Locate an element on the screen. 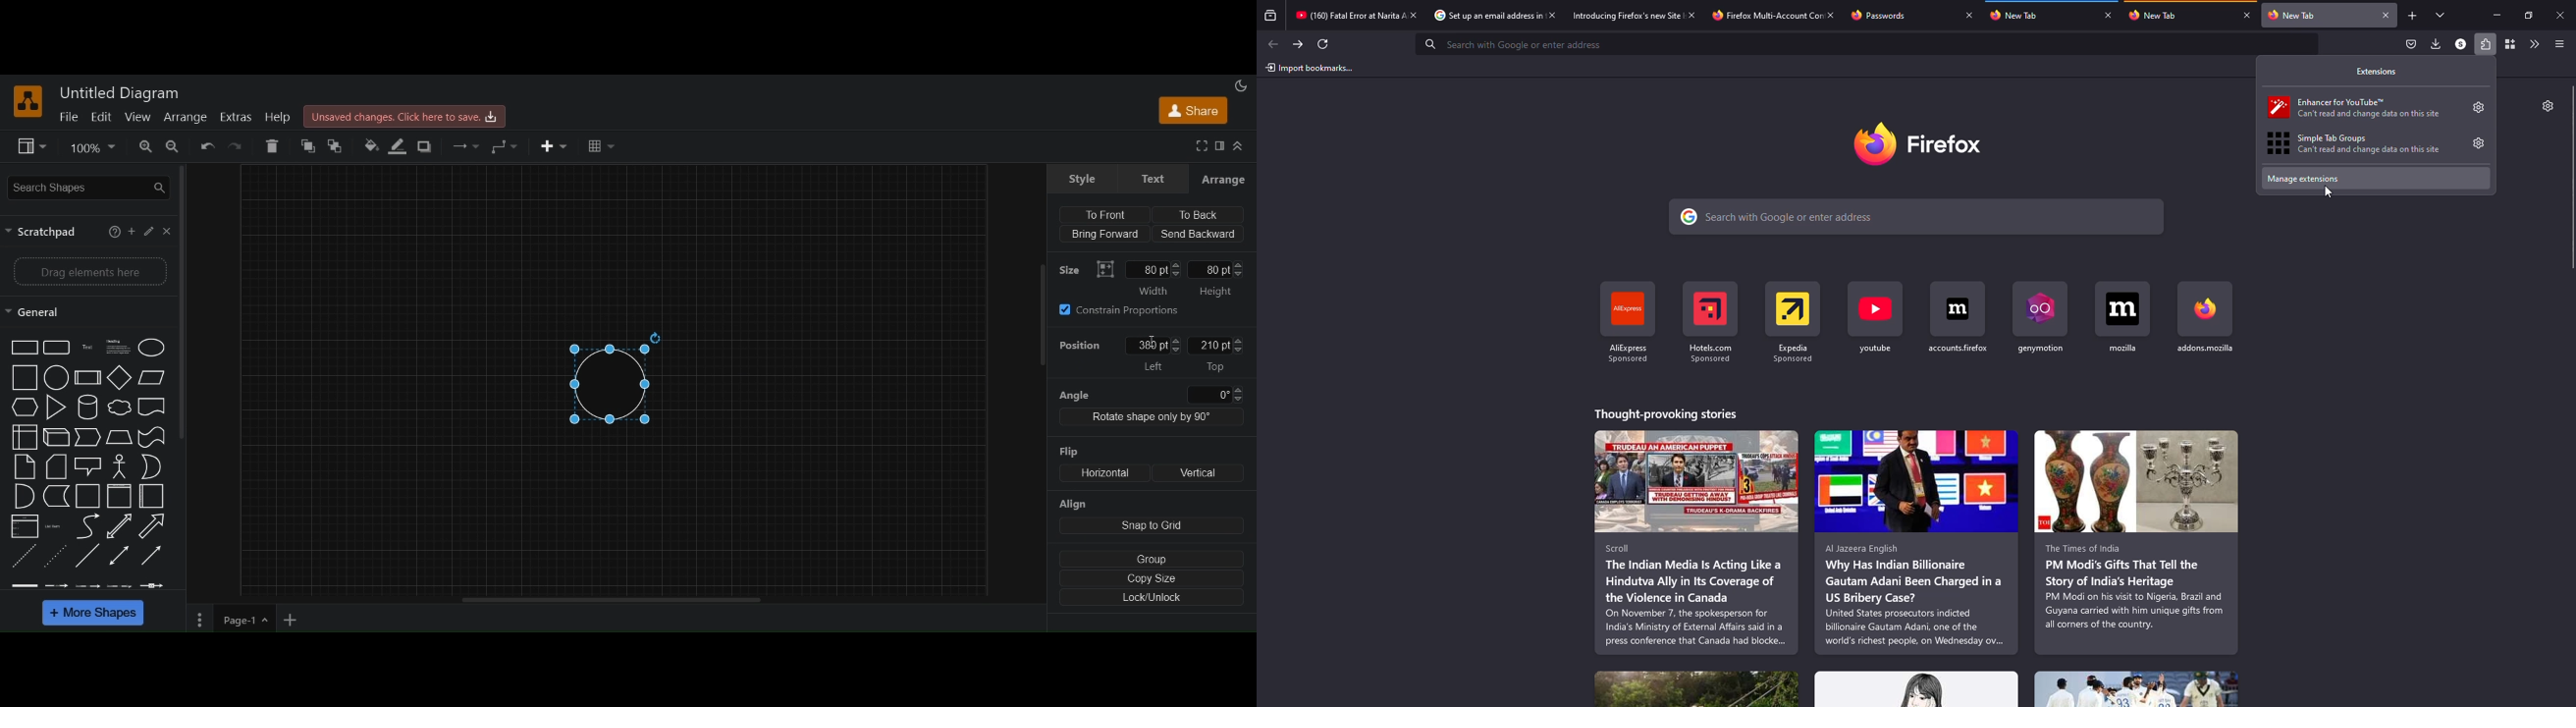 The width and height of the screenshot is (2576, 728). style is located at coordinates (1083, 179).